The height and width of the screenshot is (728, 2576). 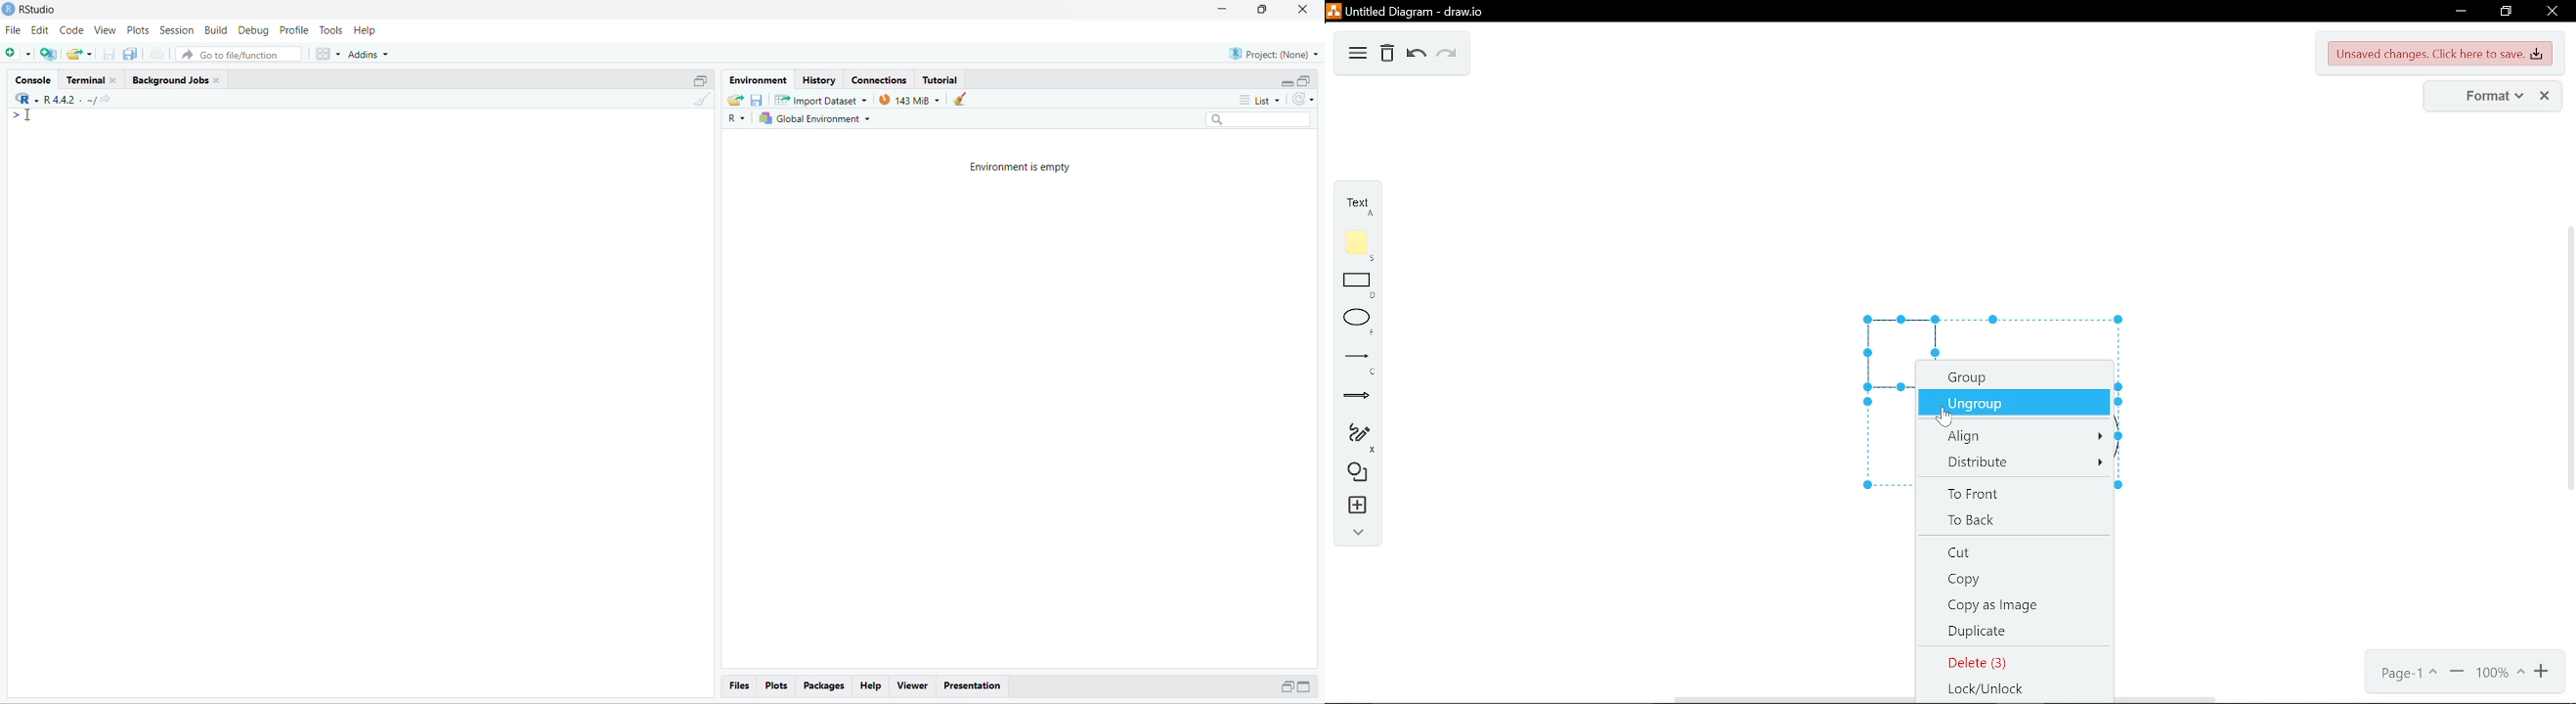 I want to click on Profile, so click(x=293, y=30).